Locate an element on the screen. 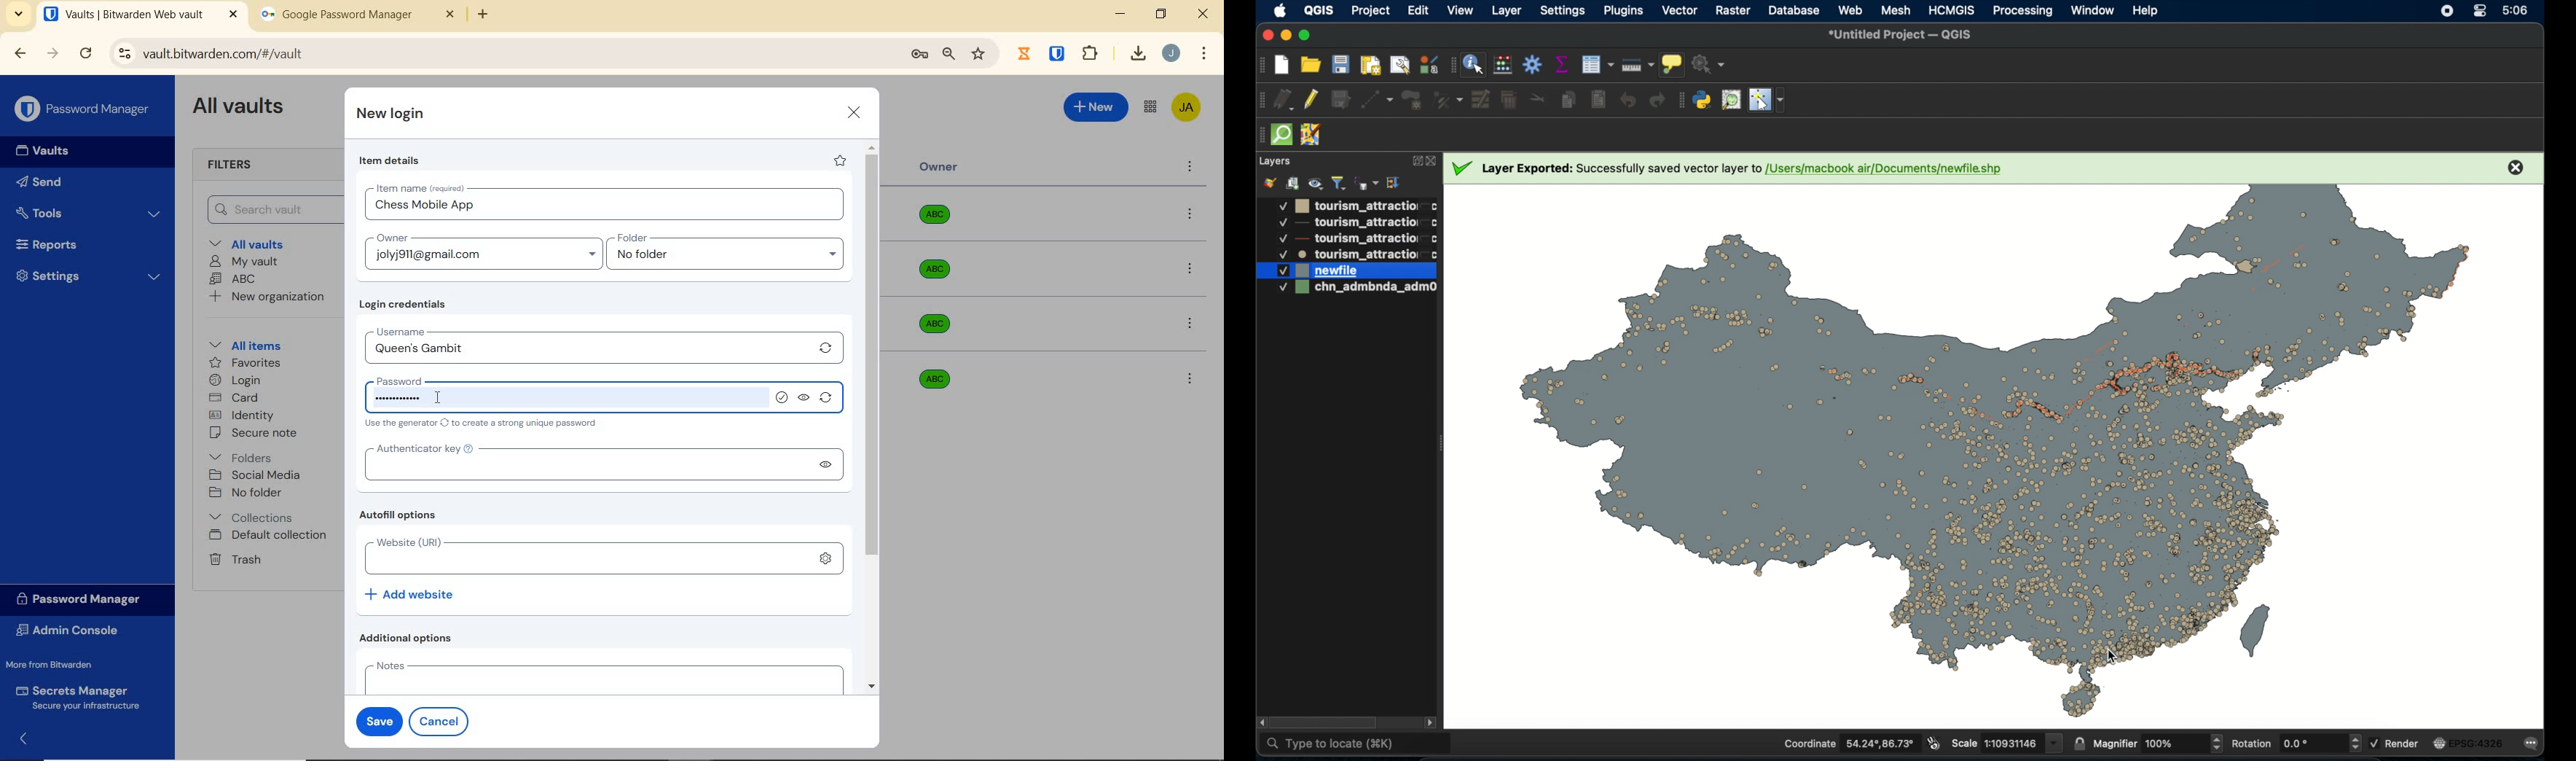 The width and height of the screenshot is (2576, 784). database is located at coordinates (1794, 11).